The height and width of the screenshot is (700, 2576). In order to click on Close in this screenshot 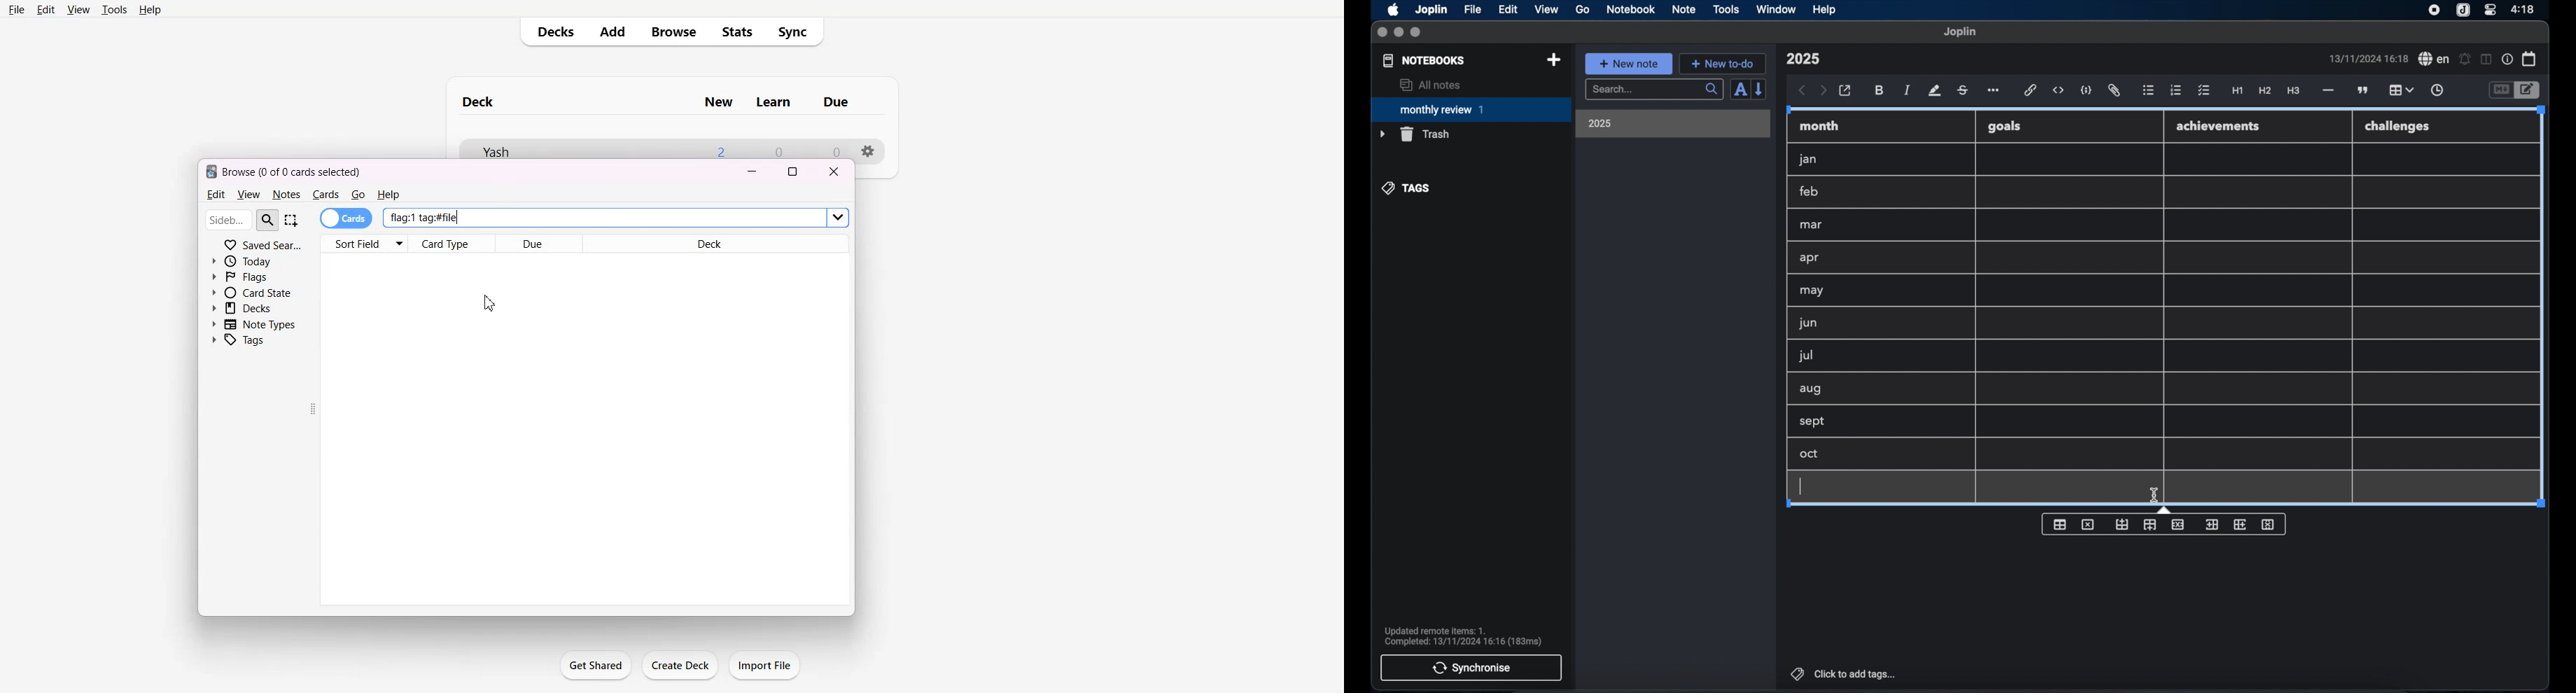, I will do `click(834, 171)`.